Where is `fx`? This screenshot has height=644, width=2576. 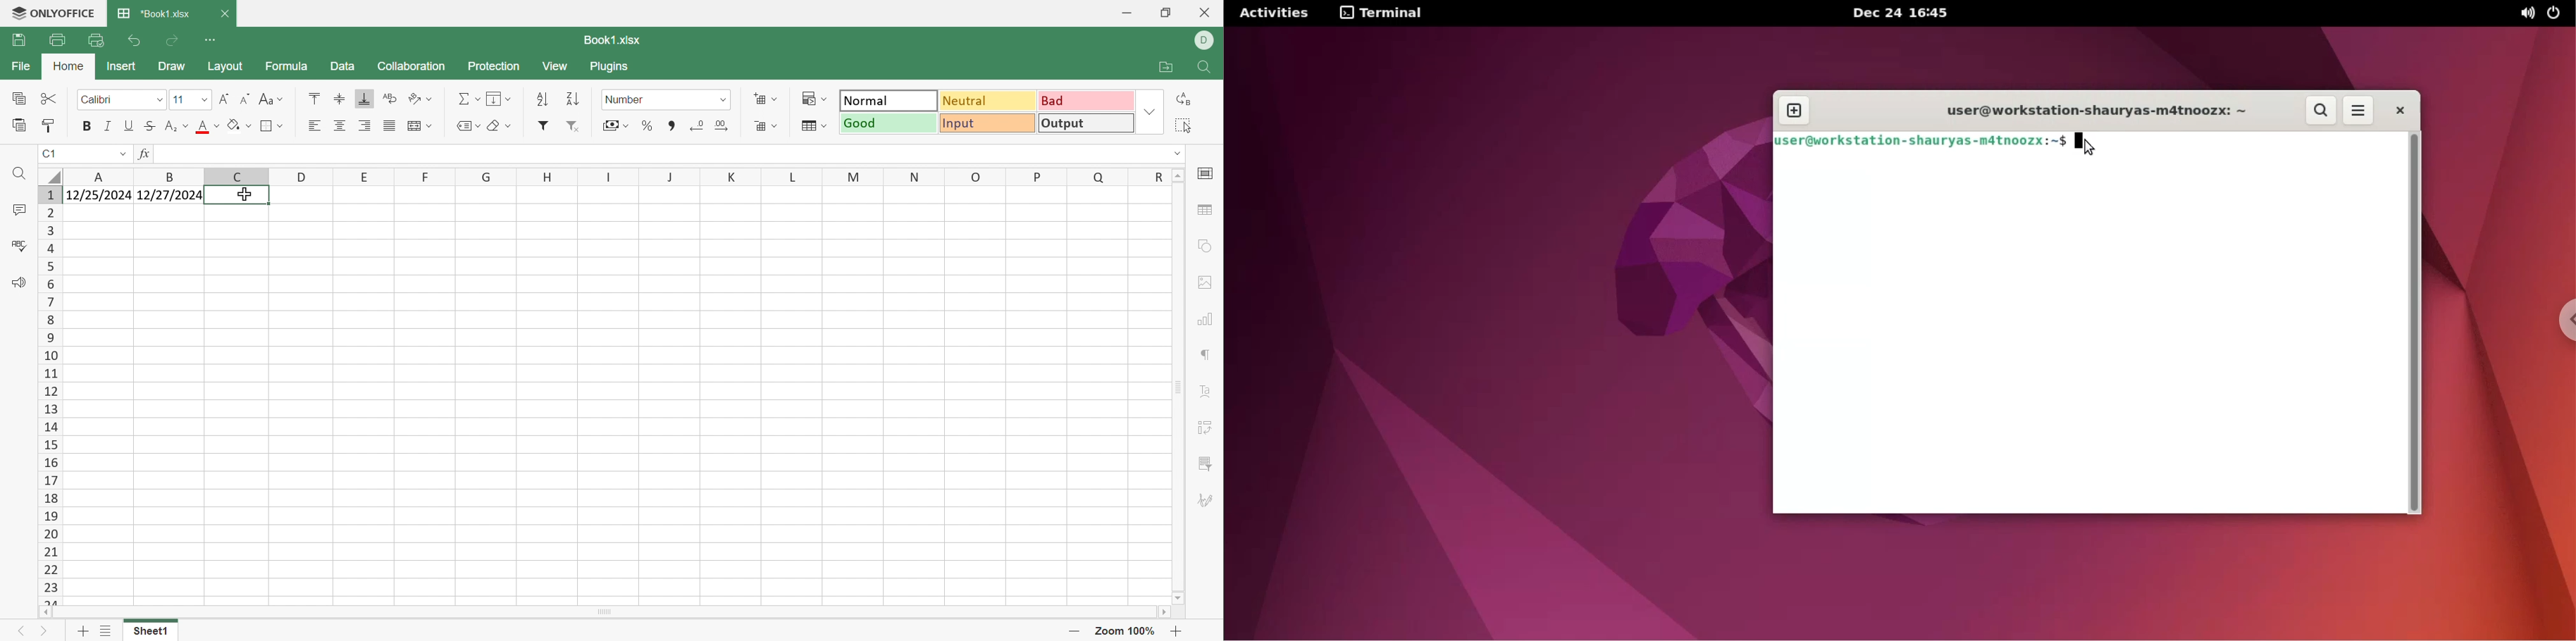
fx is located at coordinates (143, 154).